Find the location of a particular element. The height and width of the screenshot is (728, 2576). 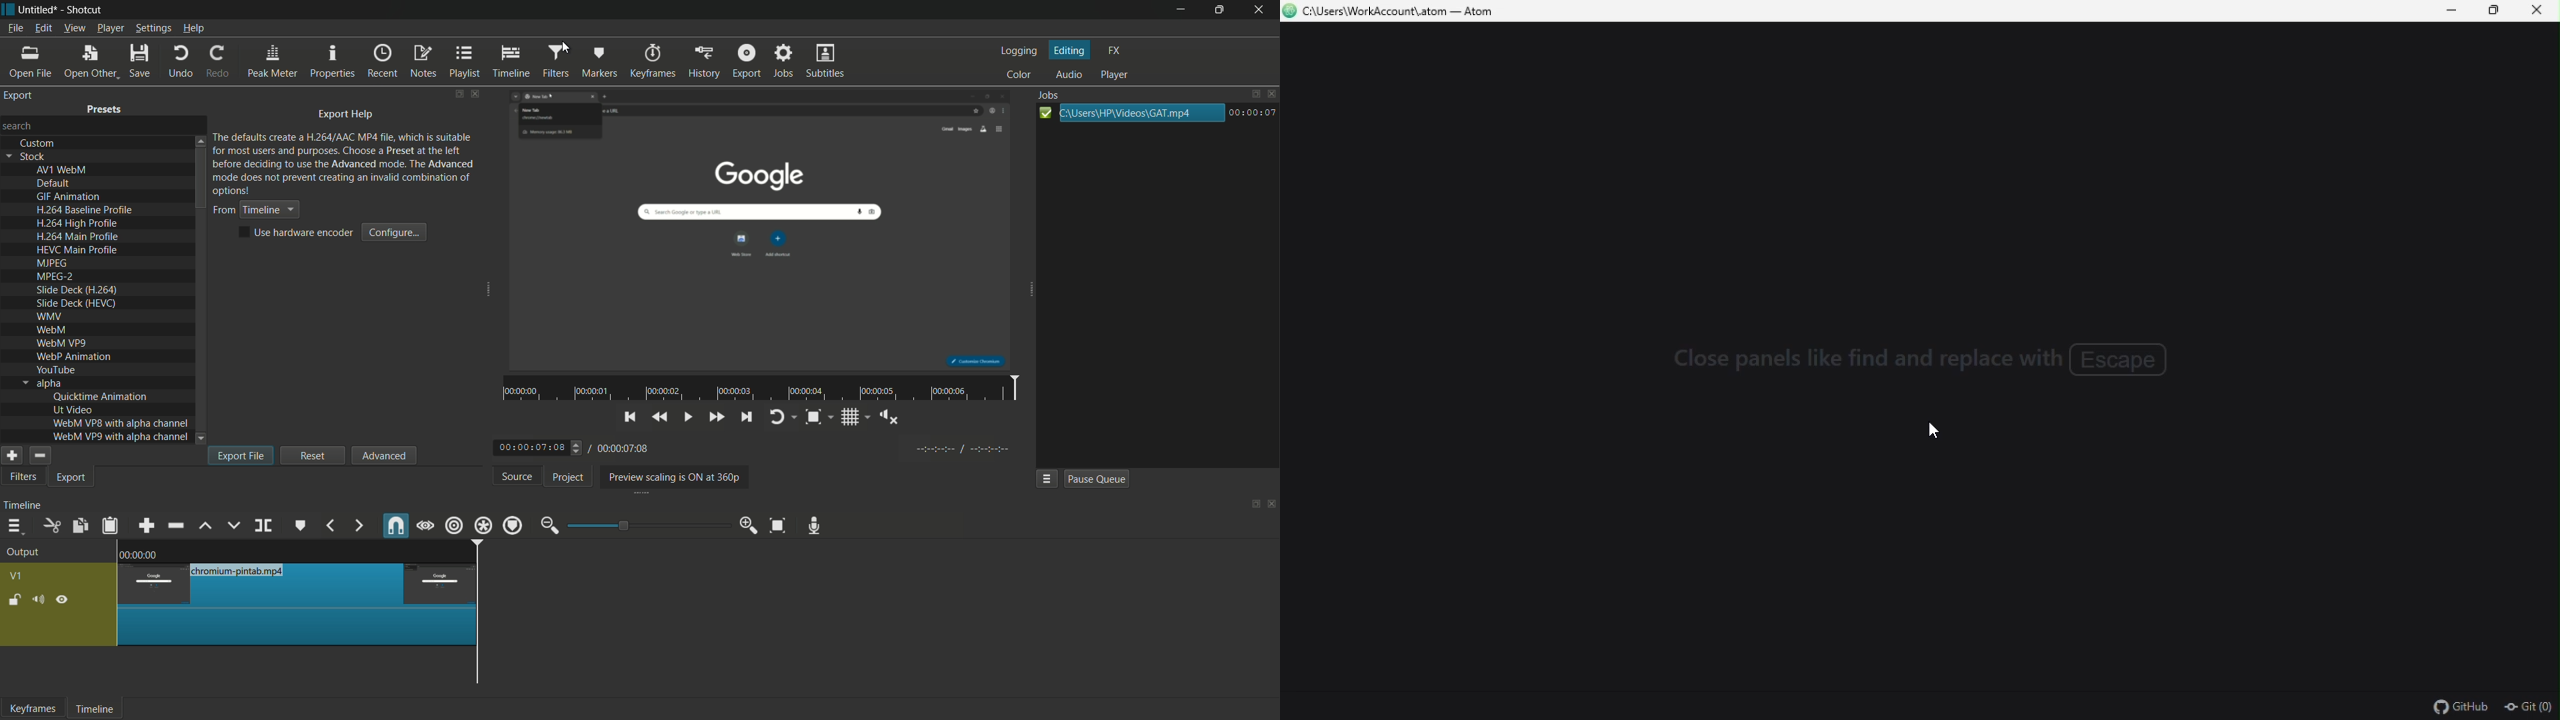

jobs menu is located at coordinates (1046, 479).